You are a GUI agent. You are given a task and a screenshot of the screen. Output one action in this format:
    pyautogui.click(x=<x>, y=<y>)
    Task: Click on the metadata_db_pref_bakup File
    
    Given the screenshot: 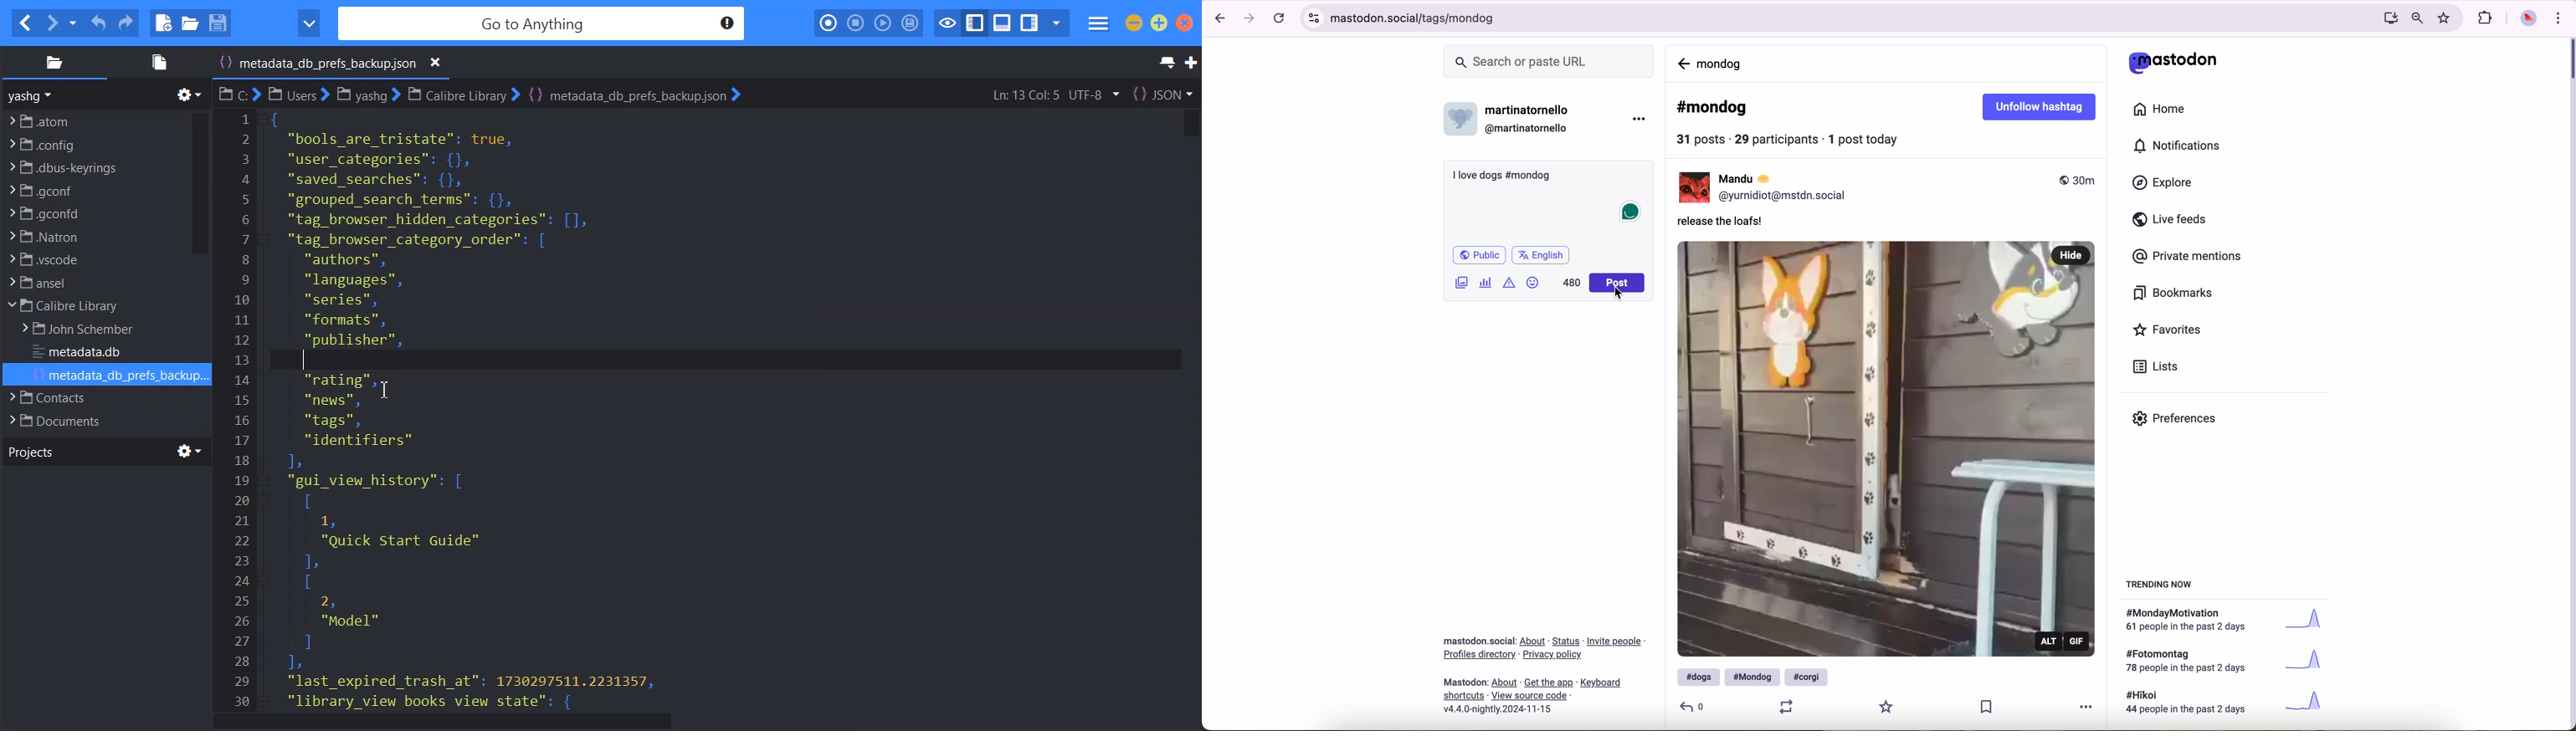 What is the action you would take?
    pyautogui.click(x=634, y=95)
    